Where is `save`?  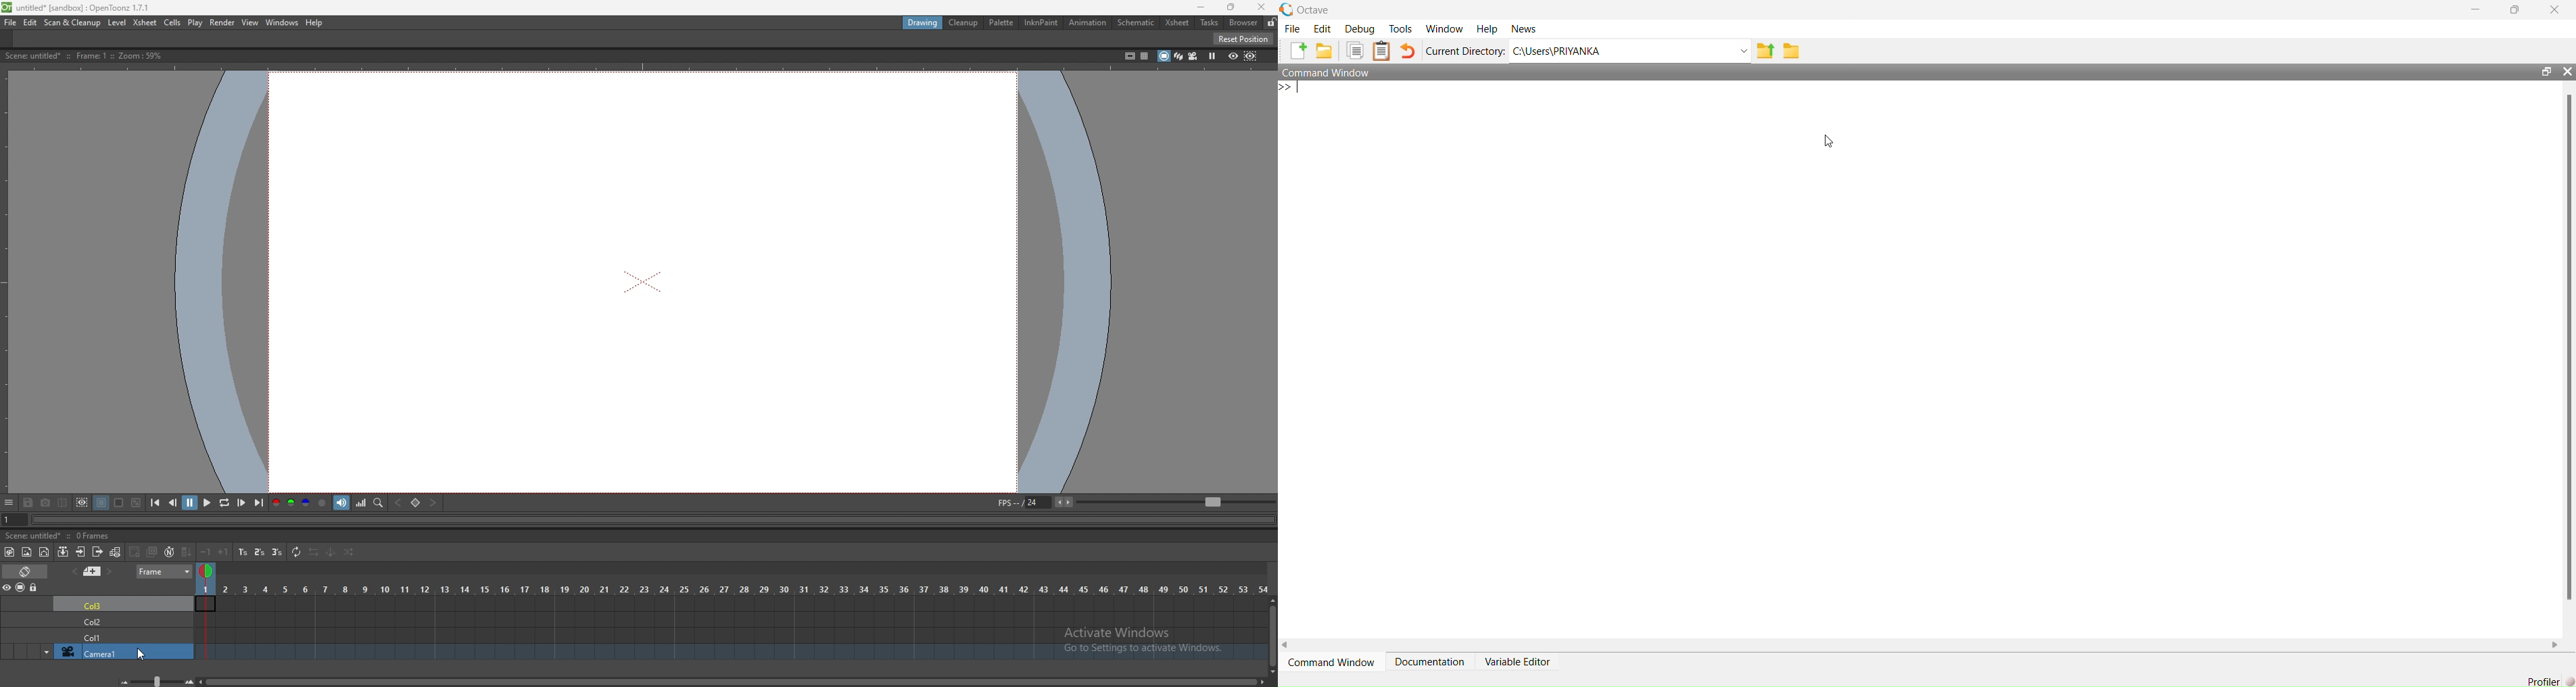 save is located at coordinates (29, 502).